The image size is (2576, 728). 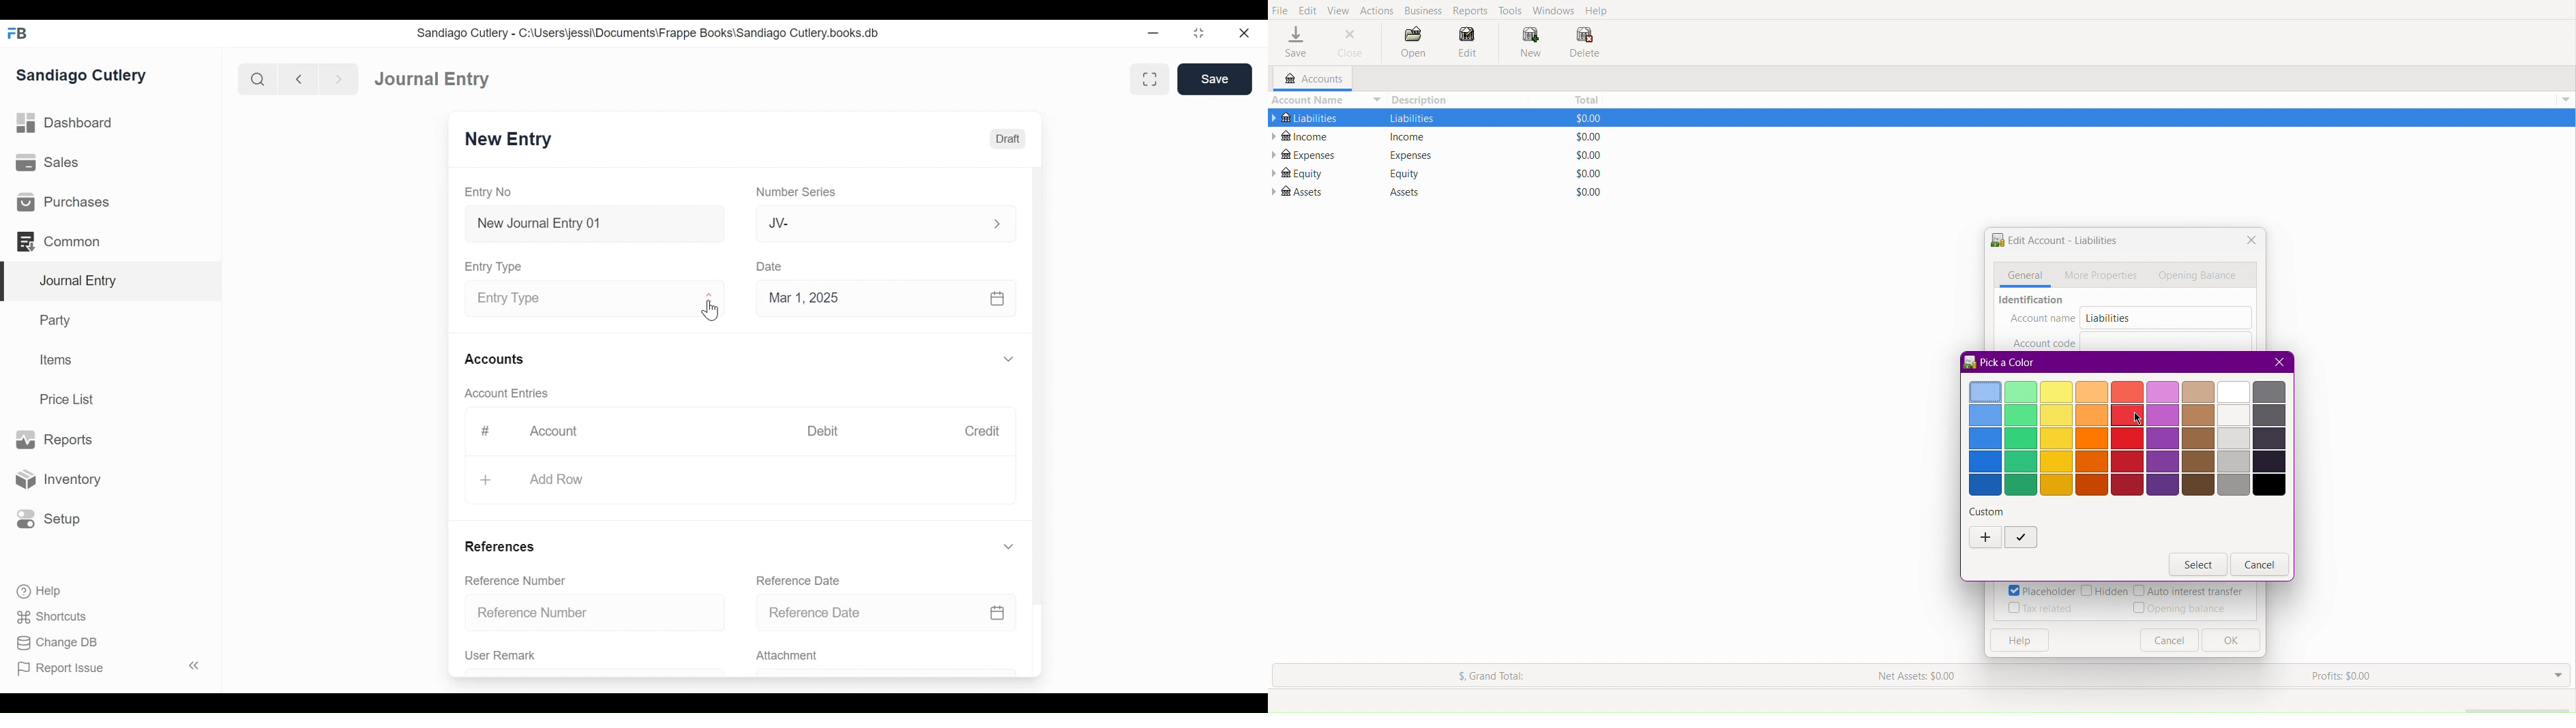 I want to click on expand/collapse, so click(x=1010, y=545).